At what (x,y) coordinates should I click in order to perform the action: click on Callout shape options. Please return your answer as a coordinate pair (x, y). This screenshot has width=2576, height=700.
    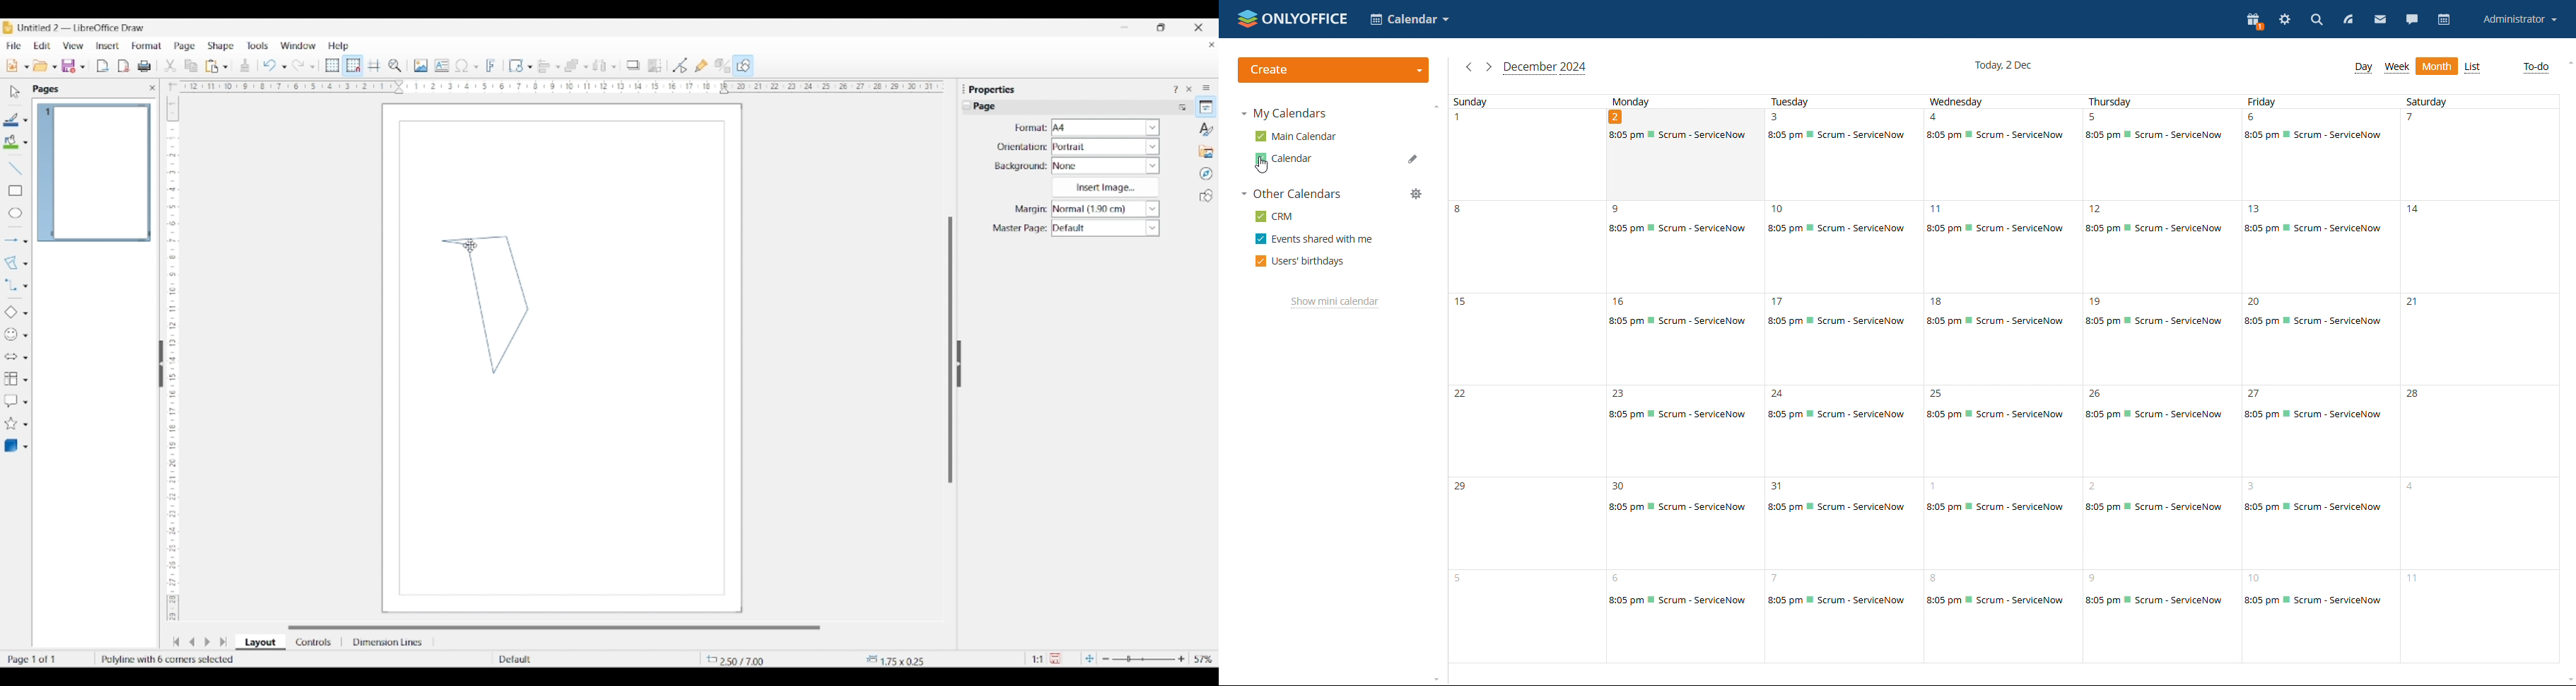
    Looking at the image, I should click on (25, 402).